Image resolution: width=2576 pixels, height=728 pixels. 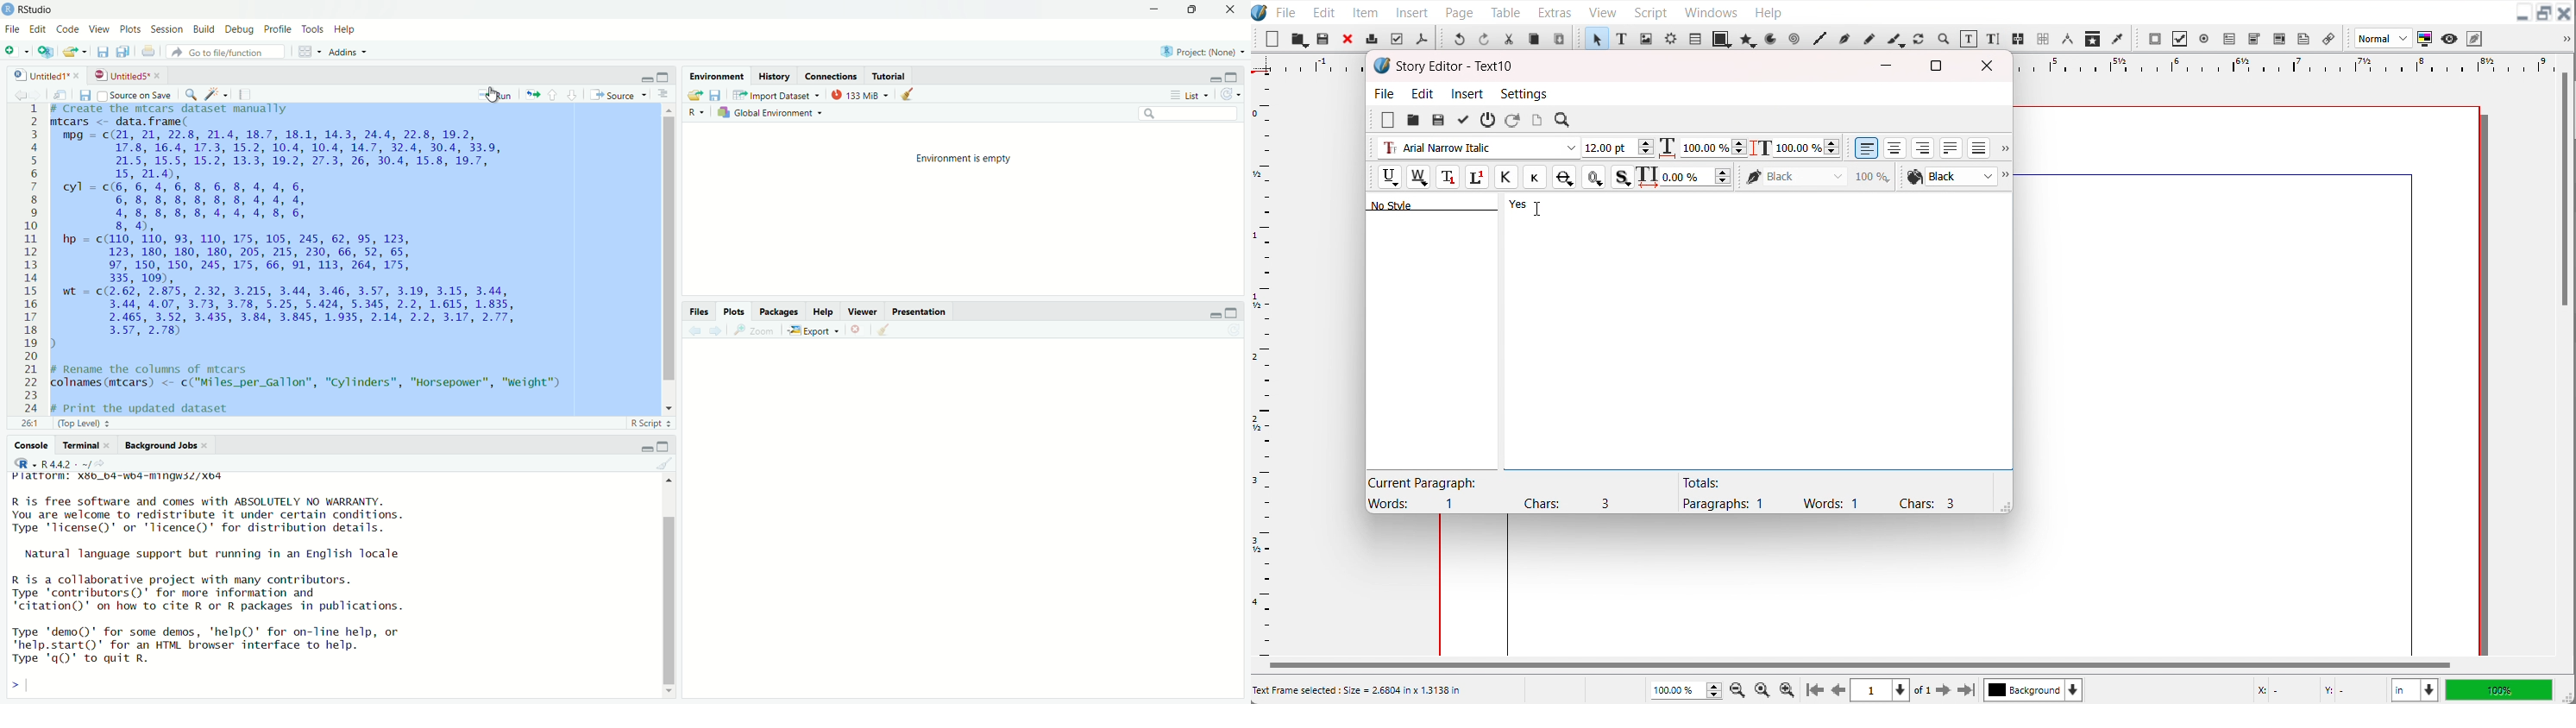 What do you see at coordinates (37, 29) in the screenshot?
I see `Edit` at bounding box center [37, 29].